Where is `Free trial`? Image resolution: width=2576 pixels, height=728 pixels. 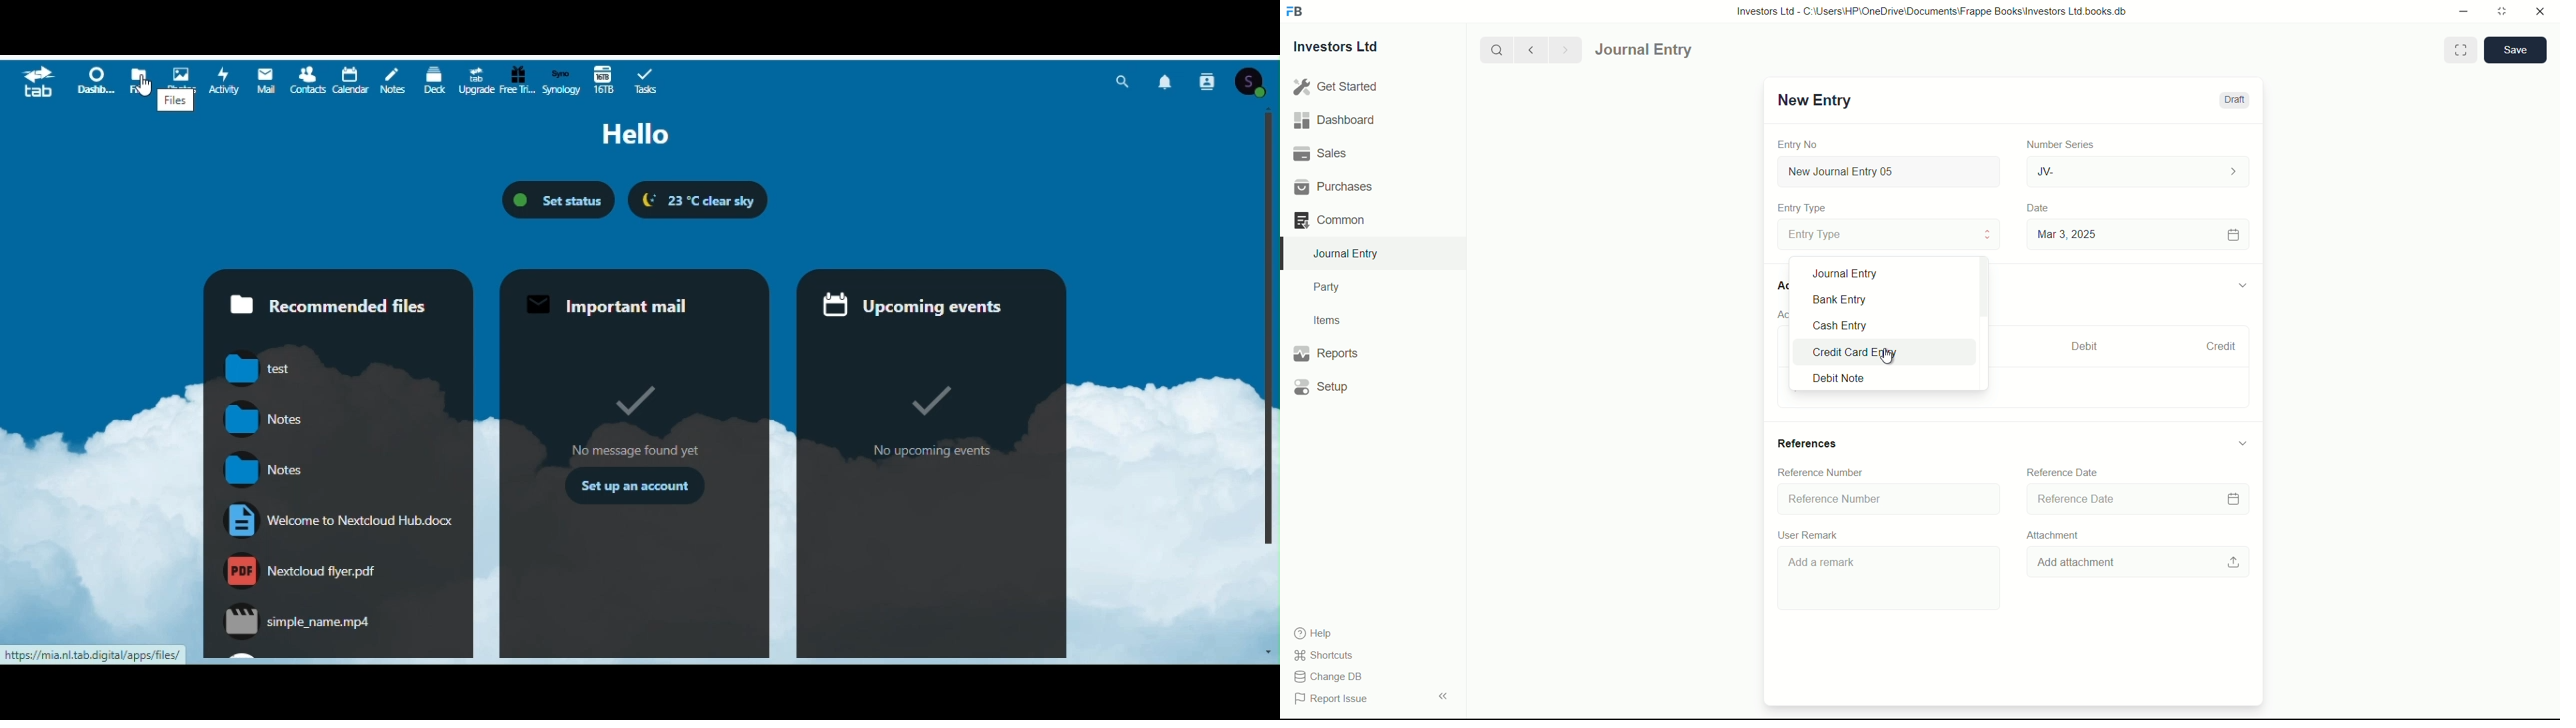 Free trial is located at coordinates (515, 80).